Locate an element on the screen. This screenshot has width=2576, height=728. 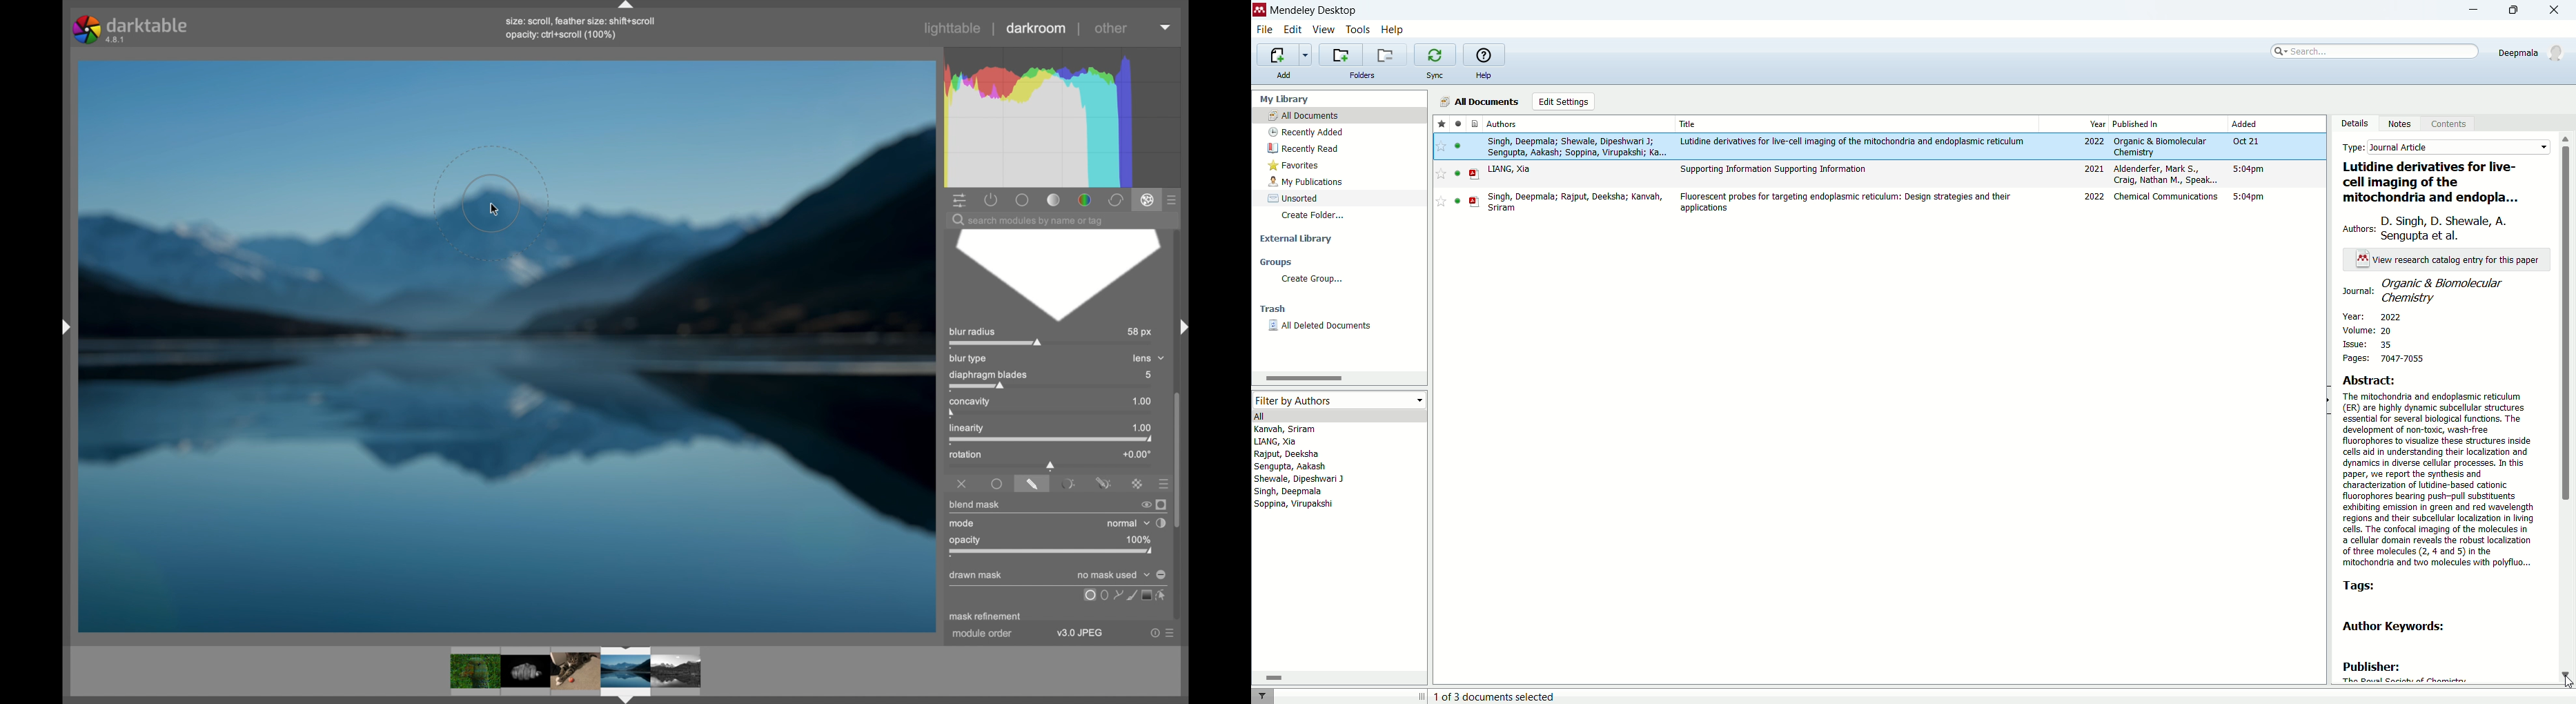
minimize is located at coordinates (2467, 12).